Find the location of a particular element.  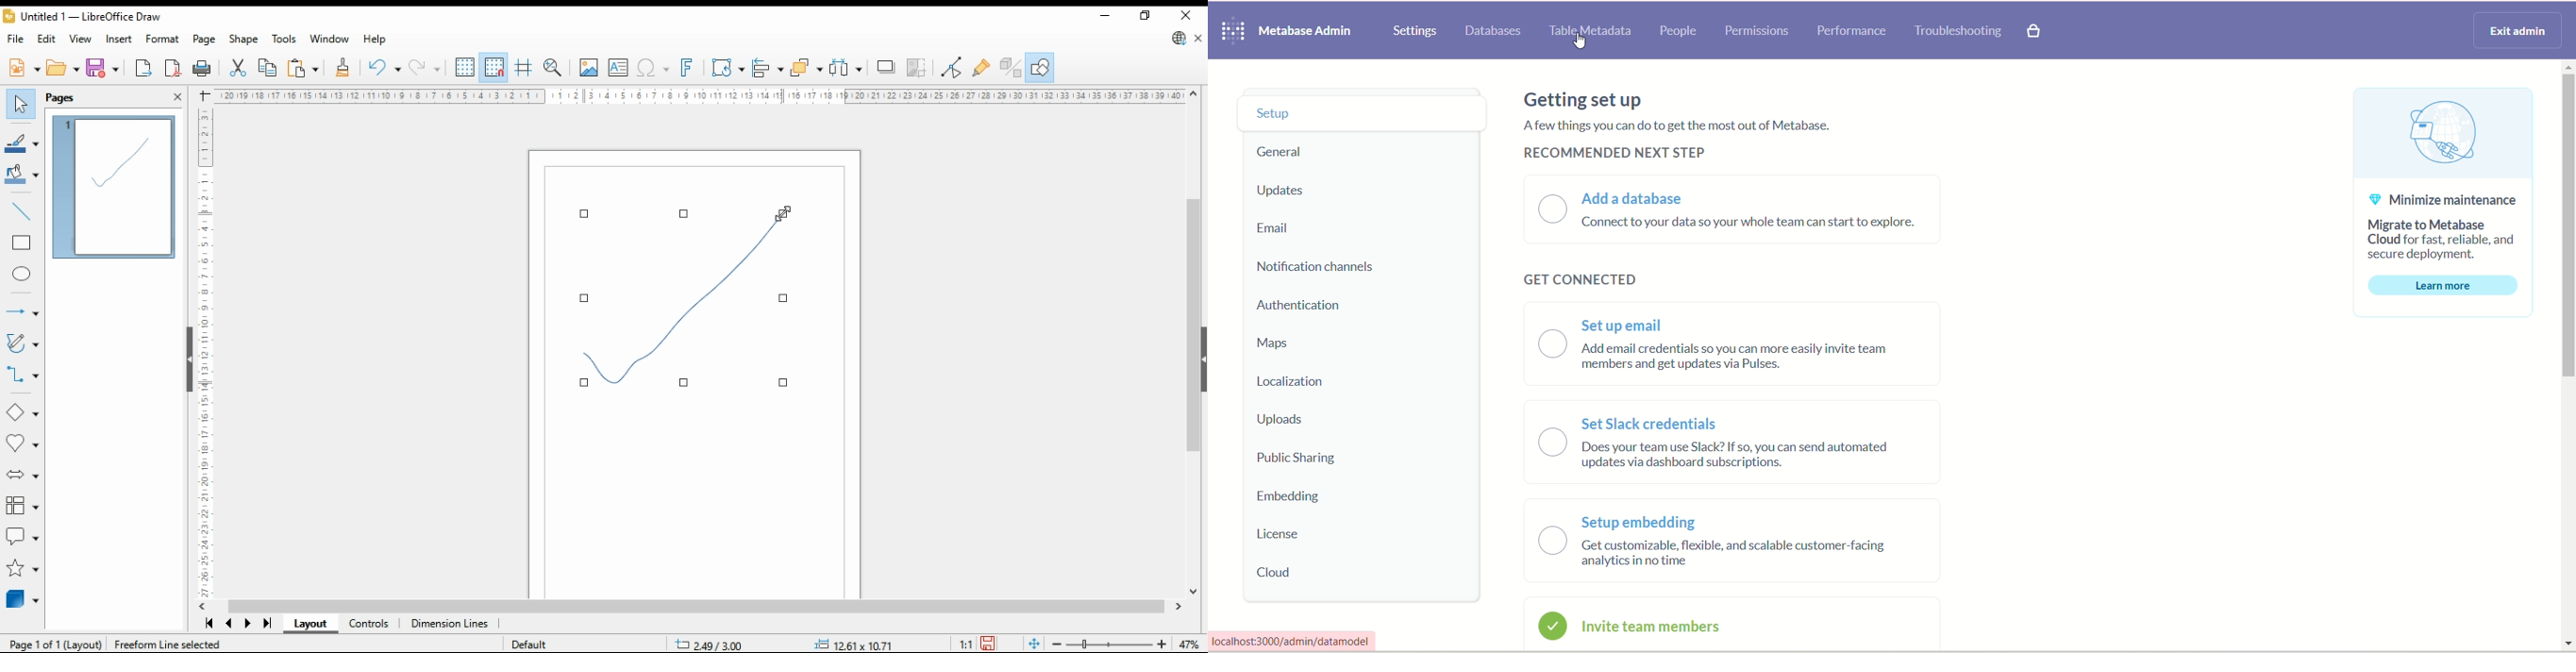

.00x 0.00 is located at coordinates (848, 644).